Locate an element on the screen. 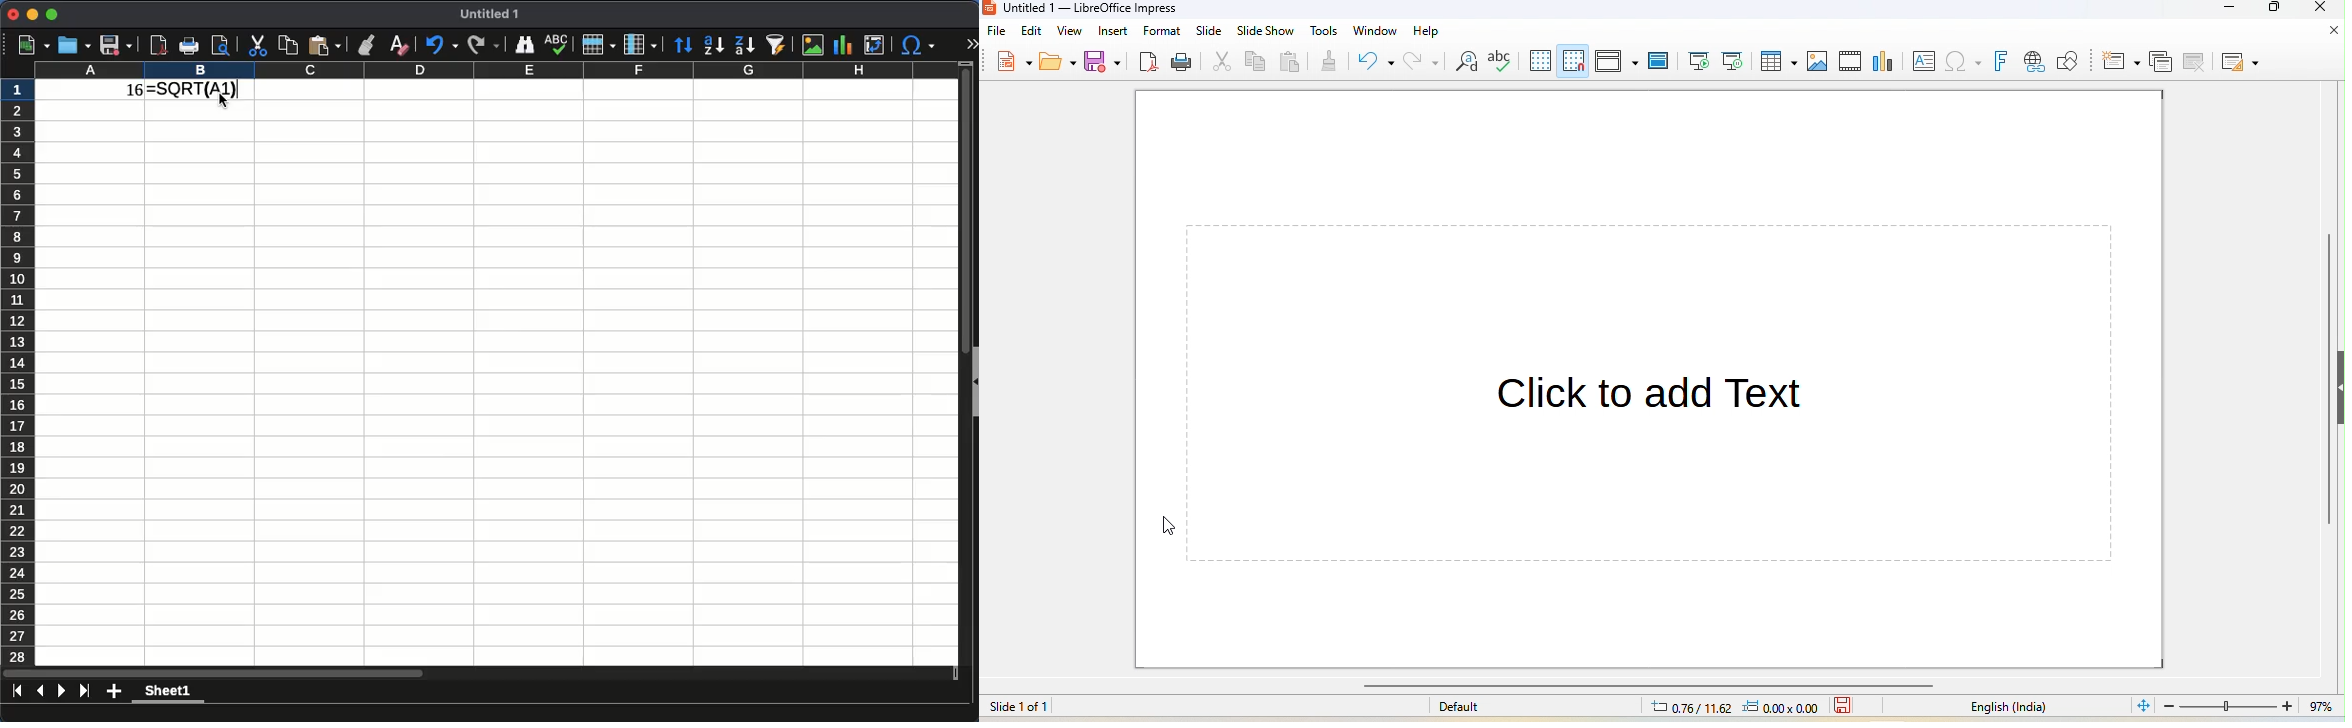 Image resolution: width=2352 pixels, height=728 pixels. fontwork text is located at coordinates (2003, 62).